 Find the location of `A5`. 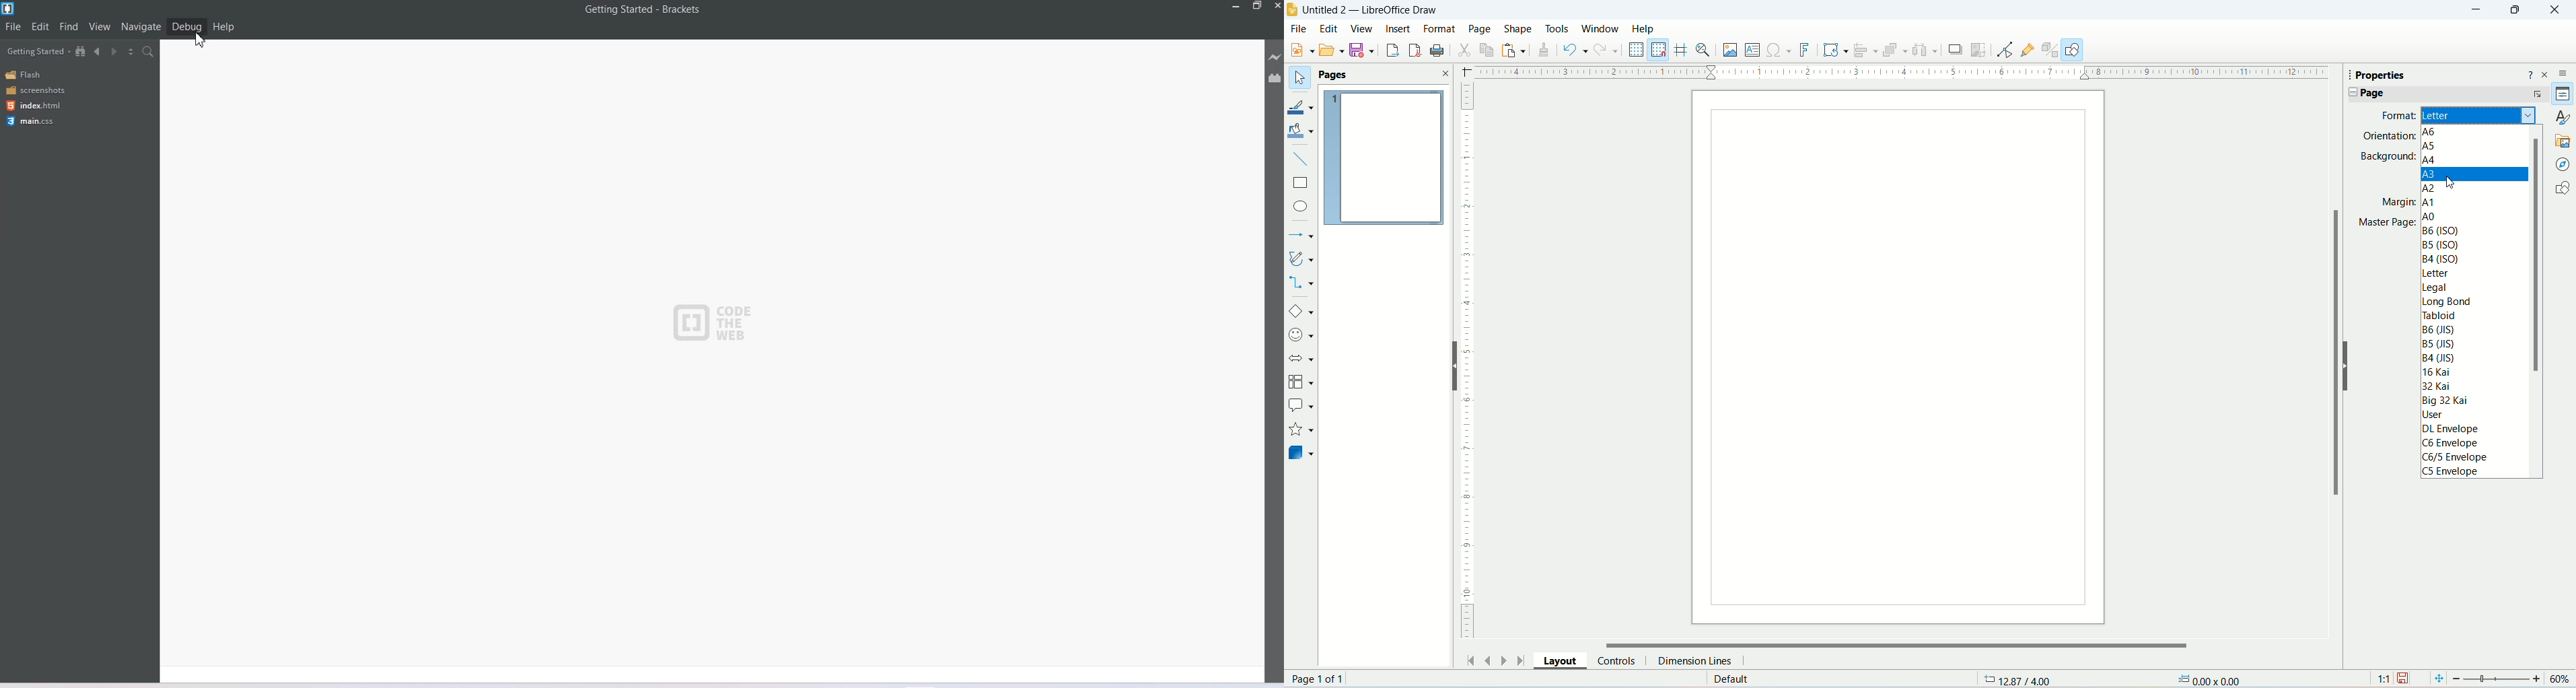

A5 is located at coordinates (2428, 147).